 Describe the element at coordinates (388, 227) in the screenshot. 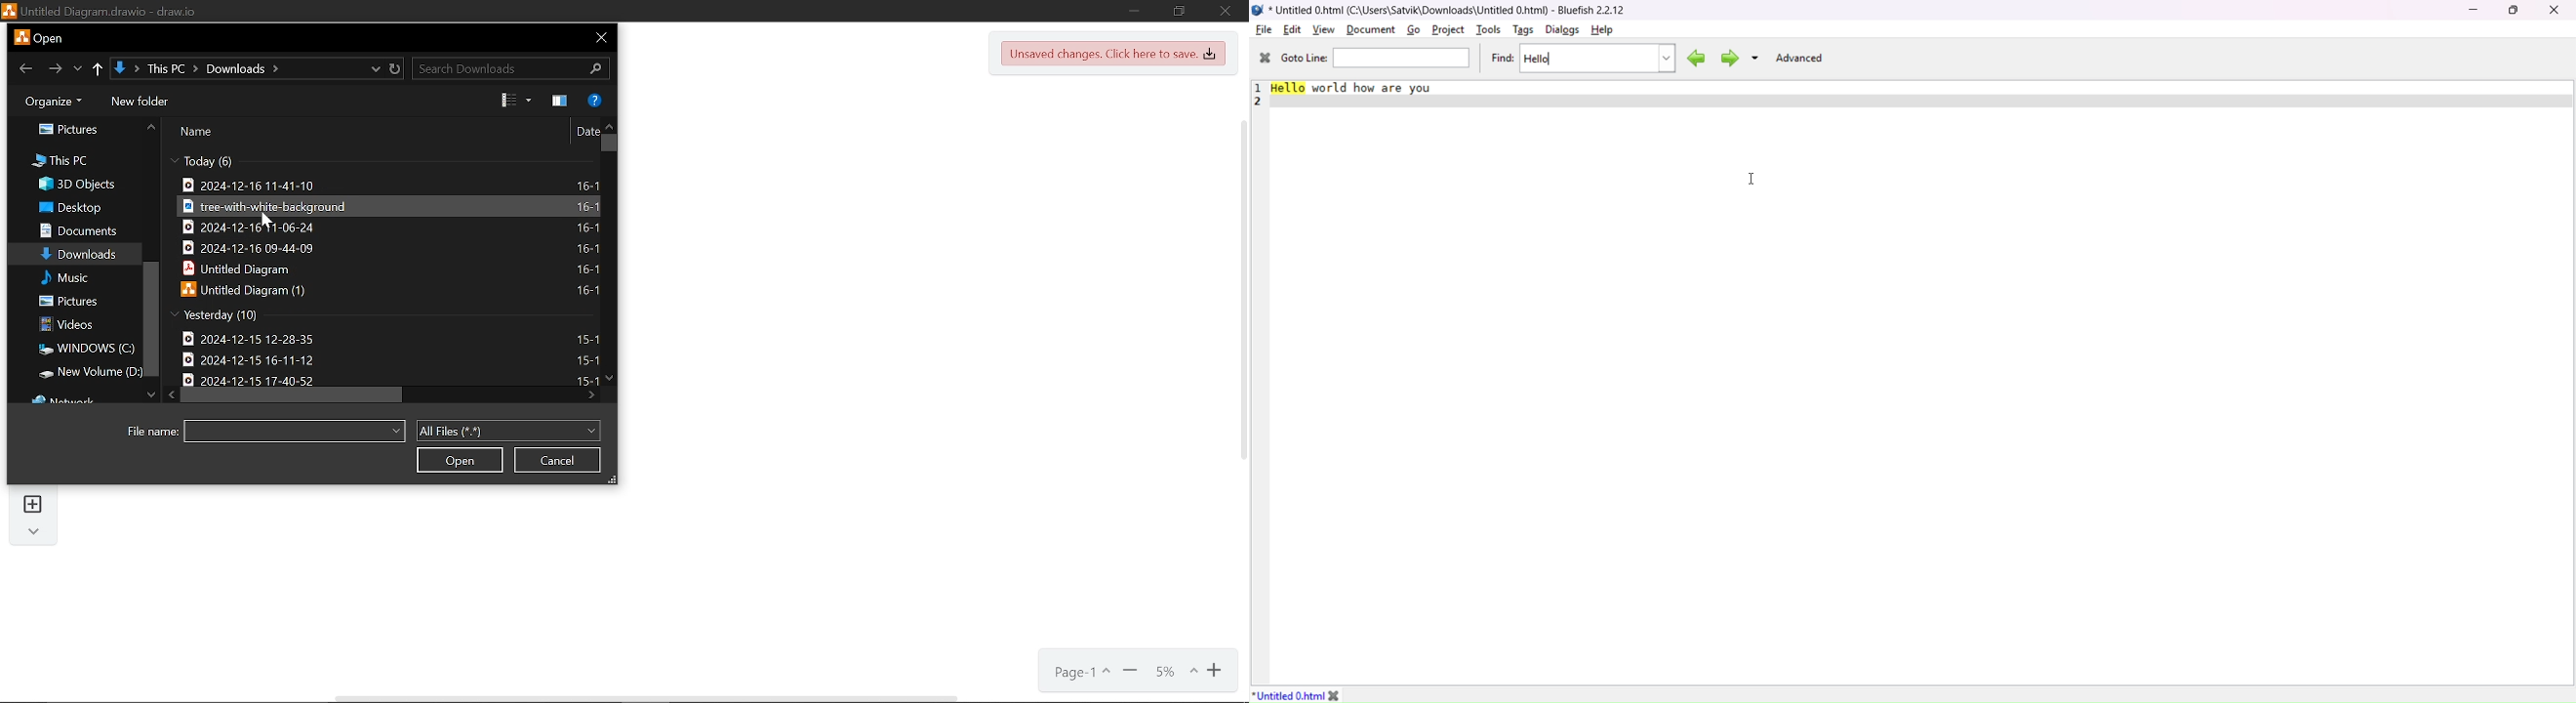

I see `file titled "2024-12-16 11-06-24"` at that location.